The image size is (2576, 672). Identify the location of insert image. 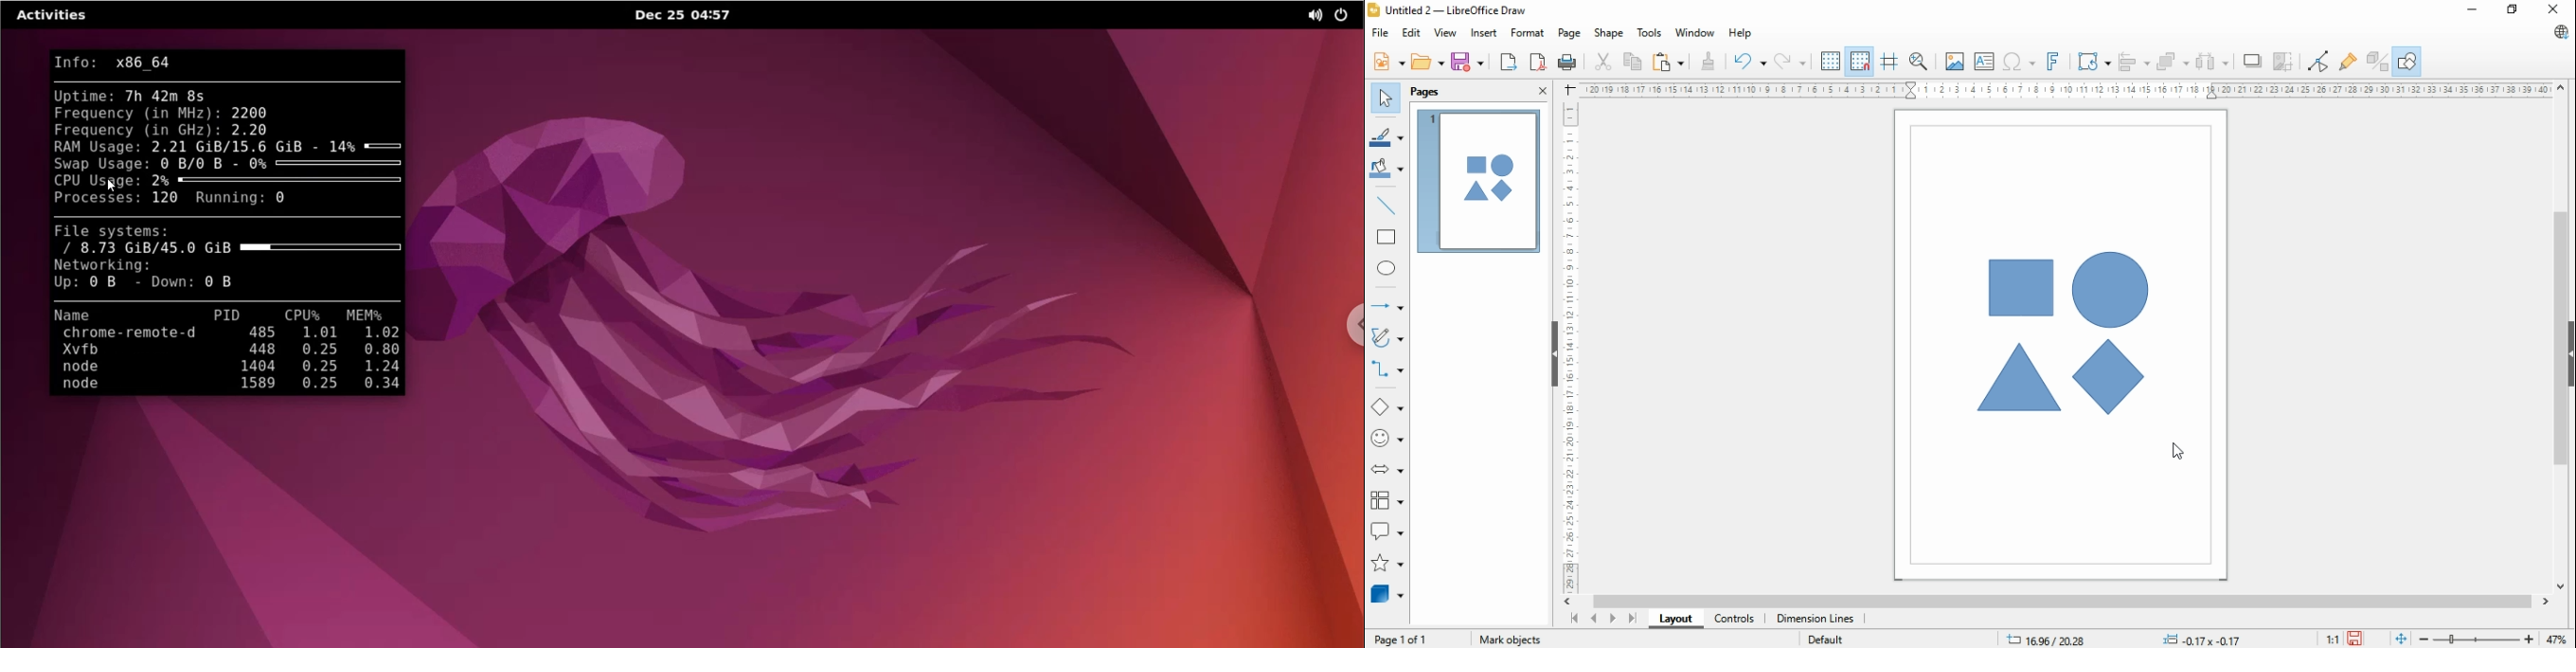
(1955, 63).